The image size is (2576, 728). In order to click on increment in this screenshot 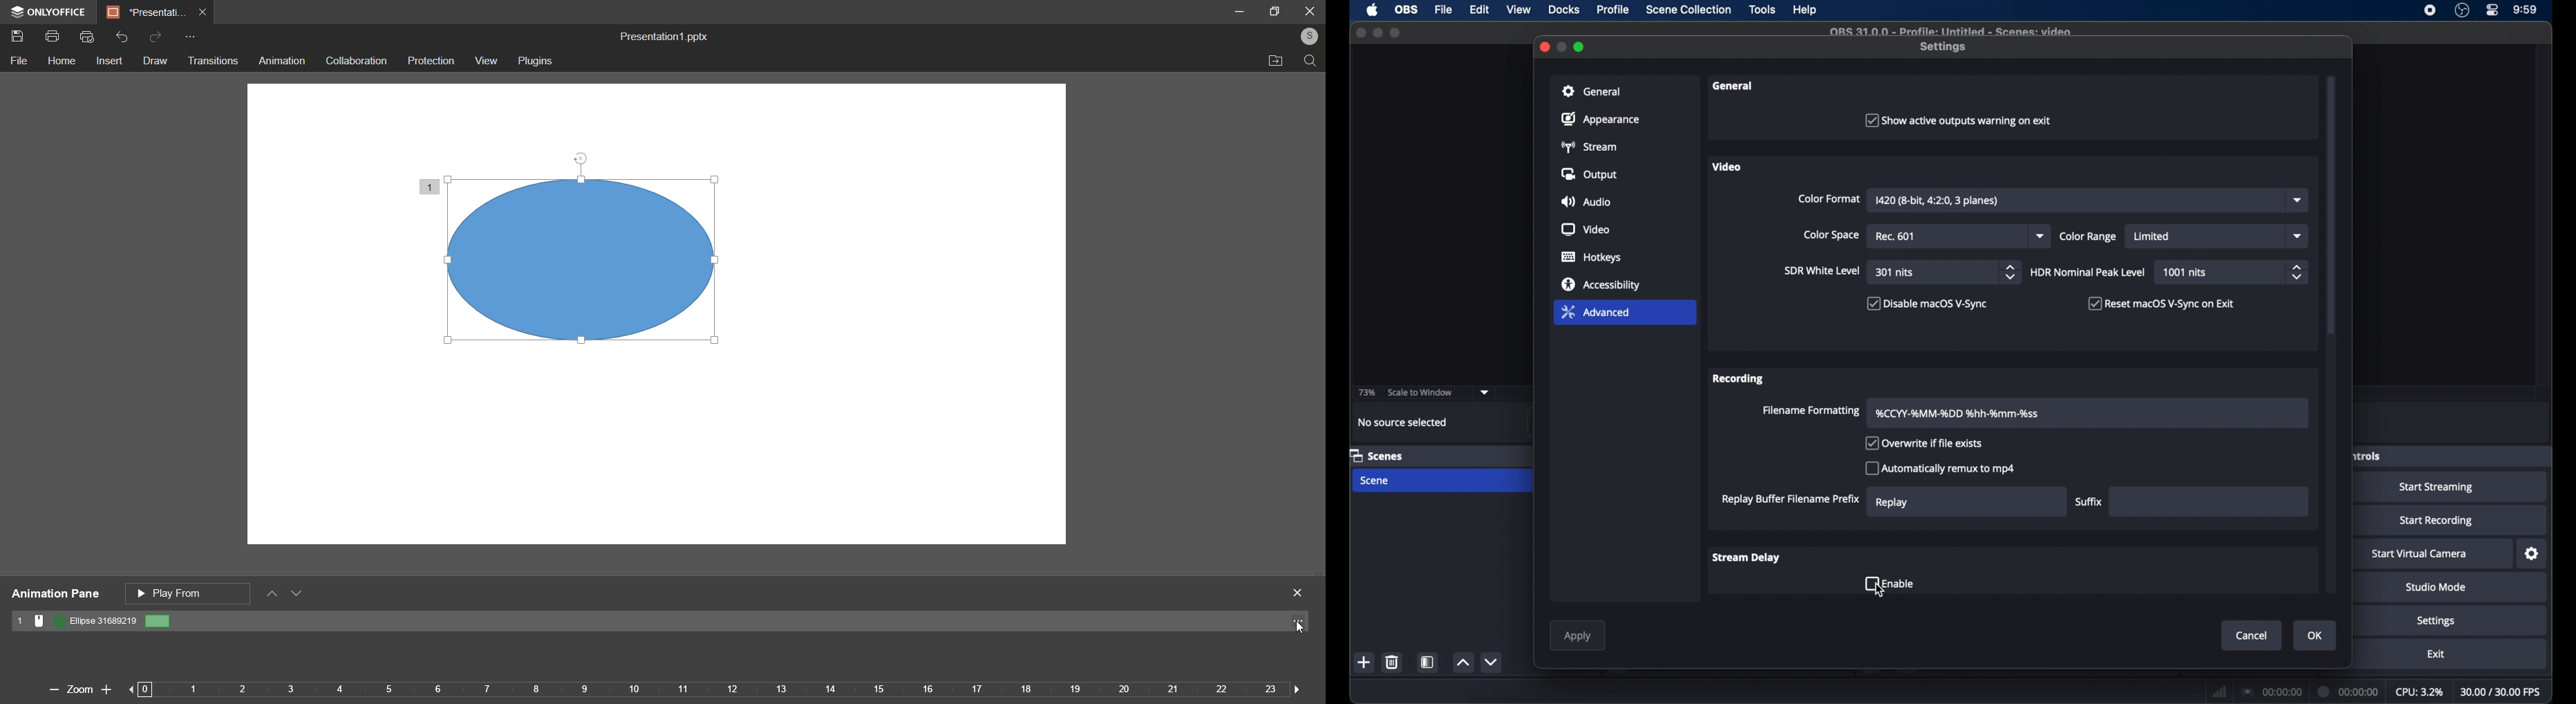, I will do `click(1463, 664)`.